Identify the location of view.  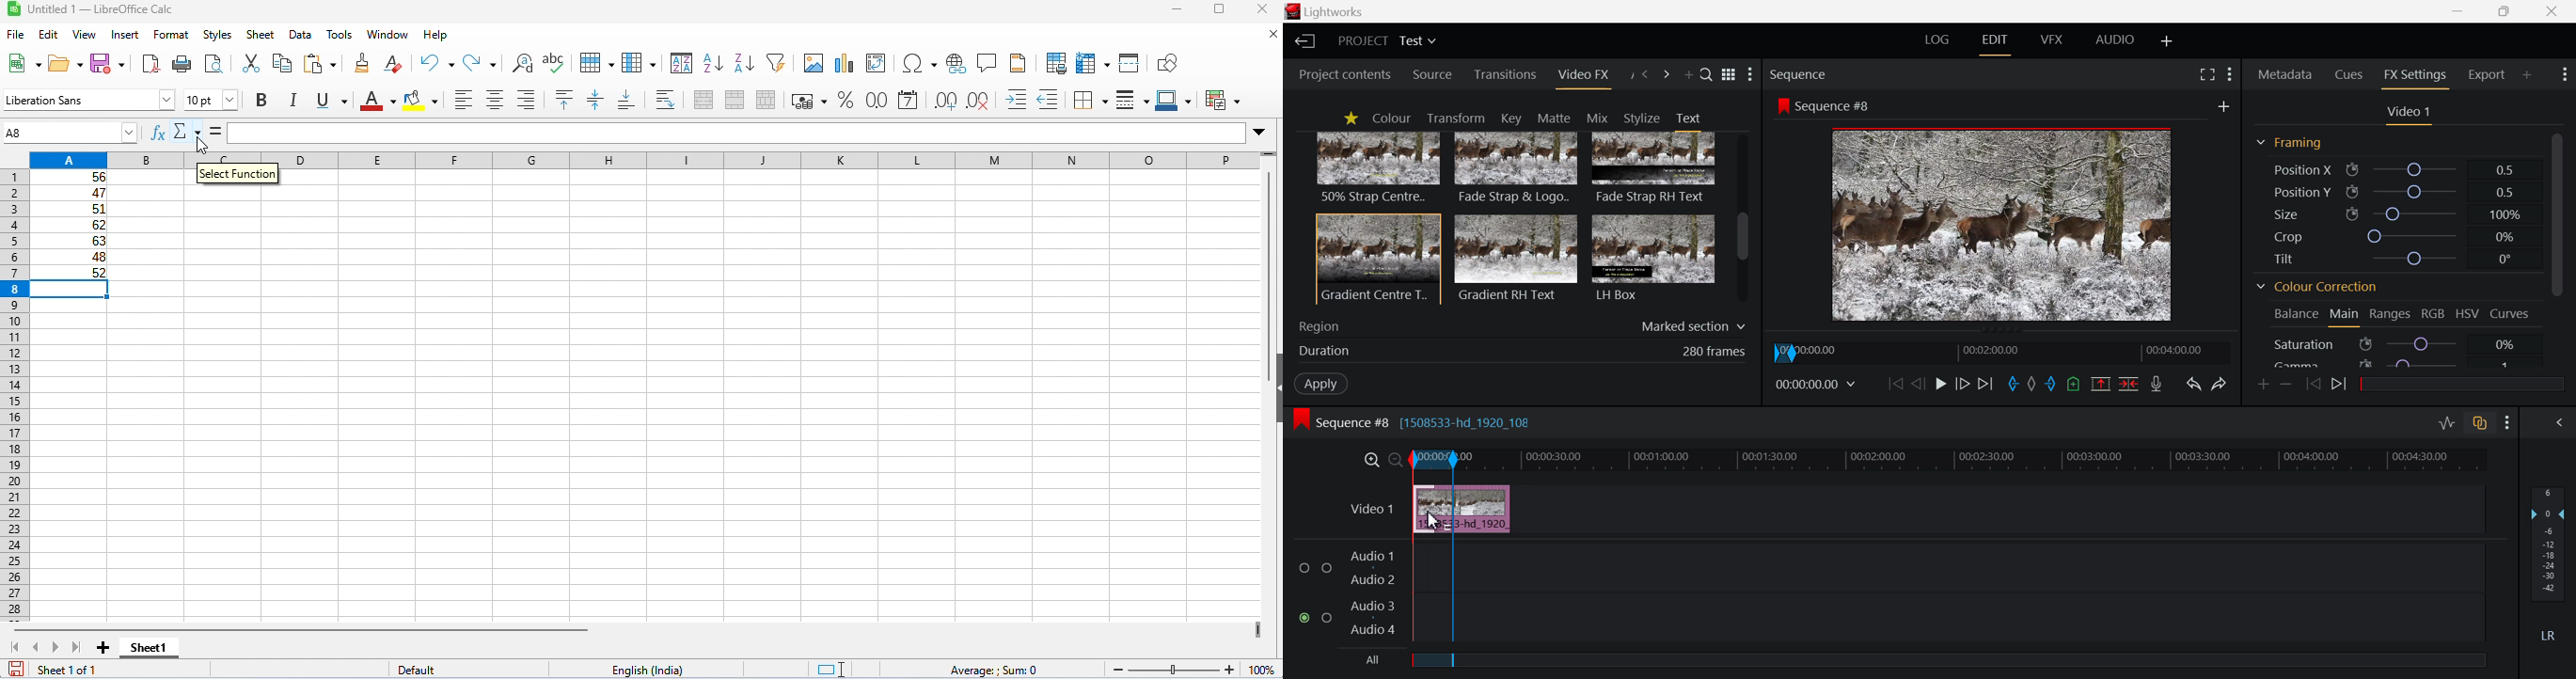
(85, 35).